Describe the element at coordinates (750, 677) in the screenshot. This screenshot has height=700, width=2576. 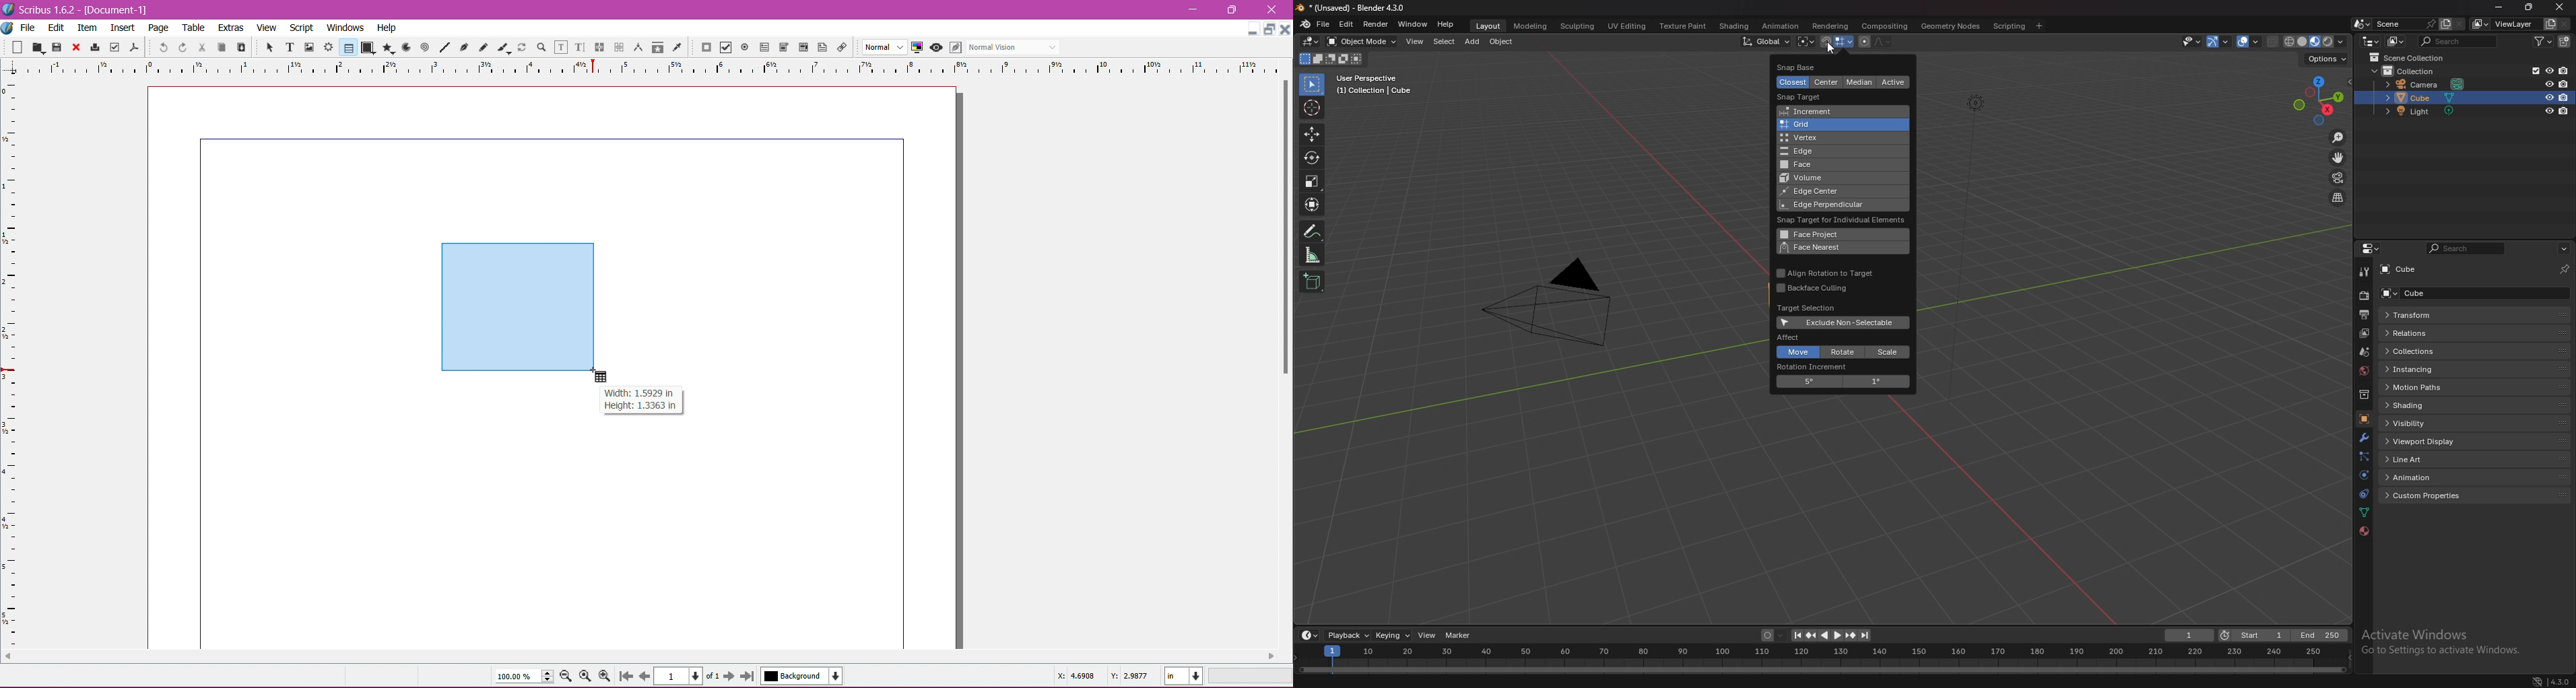
I see `Last Page` at that location.